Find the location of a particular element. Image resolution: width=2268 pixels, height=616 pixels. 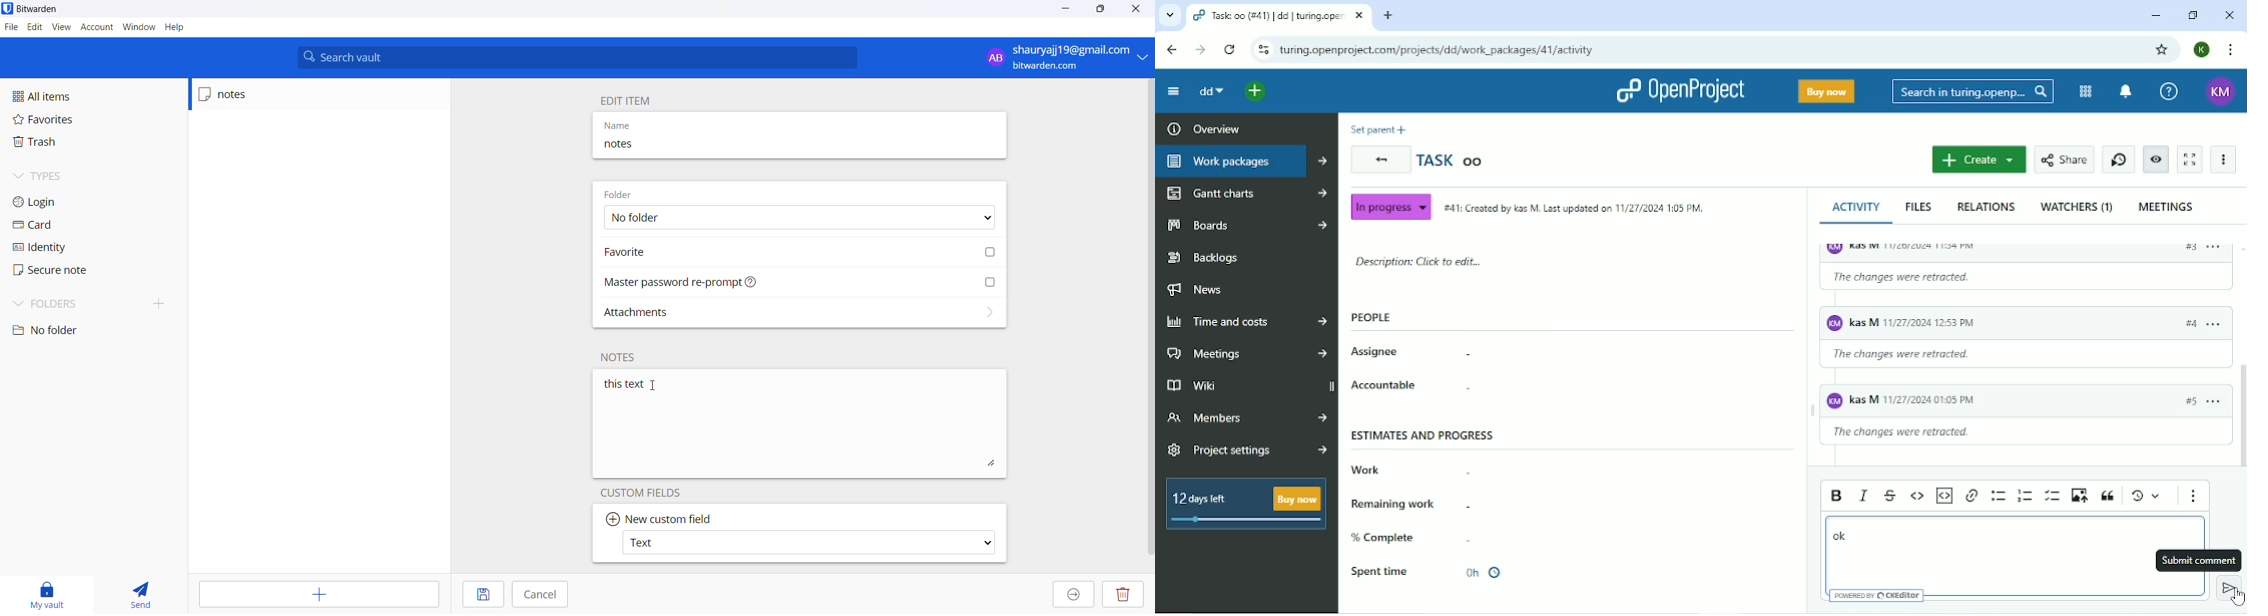

Code is located at coordinates (1917, 496).